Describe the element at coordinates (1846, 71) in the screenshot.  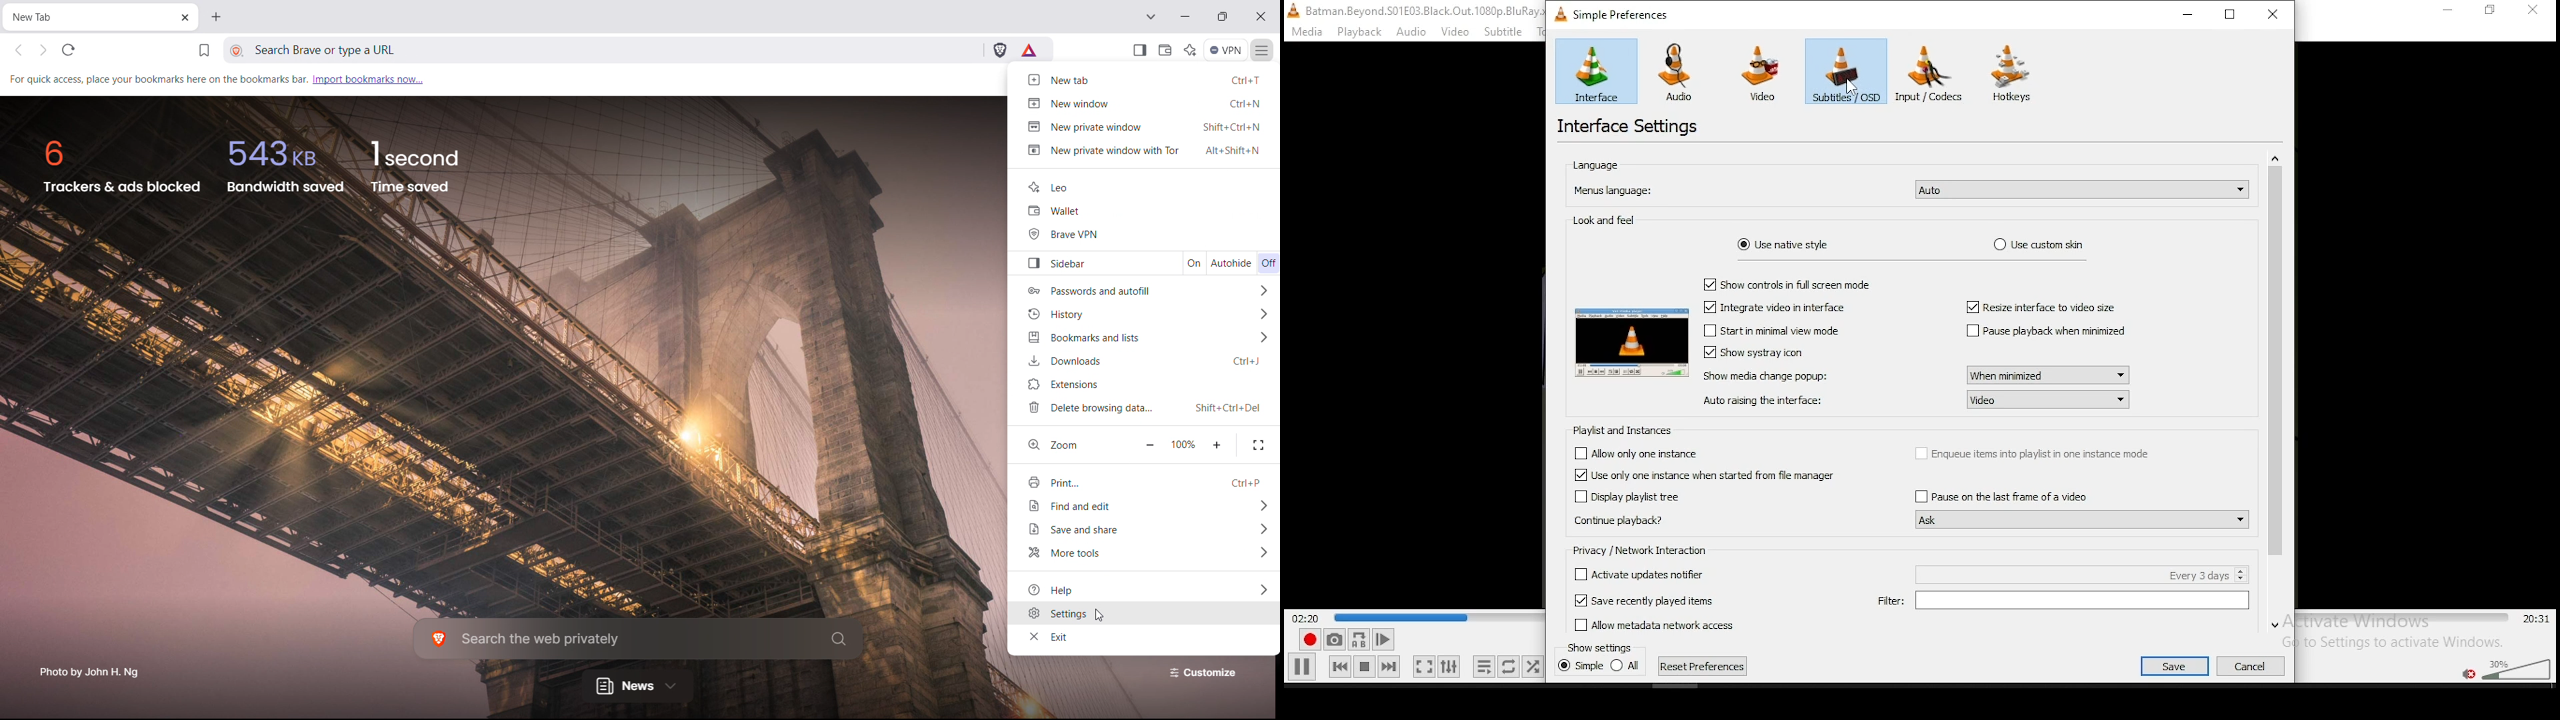
I see `subtitles/osd` at that location.